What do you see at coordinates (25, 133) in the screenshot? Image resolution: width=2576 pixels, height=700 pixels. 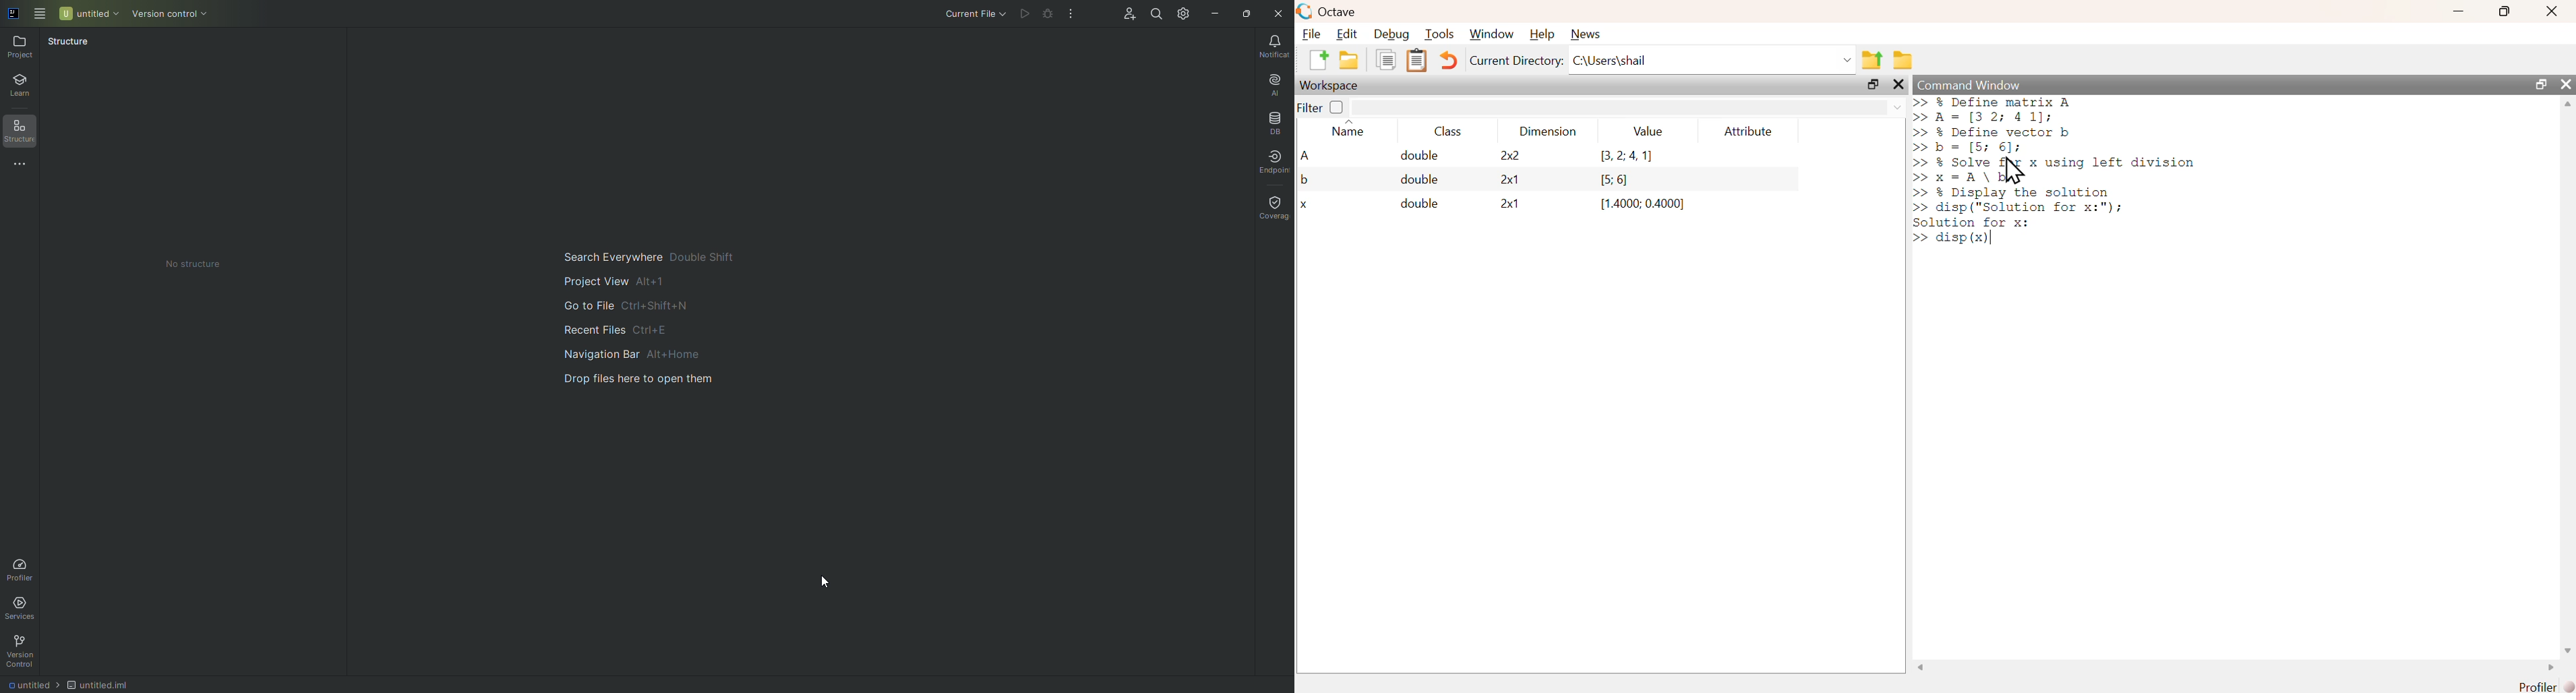 I see `Structure` at bounding box center [25, 133].